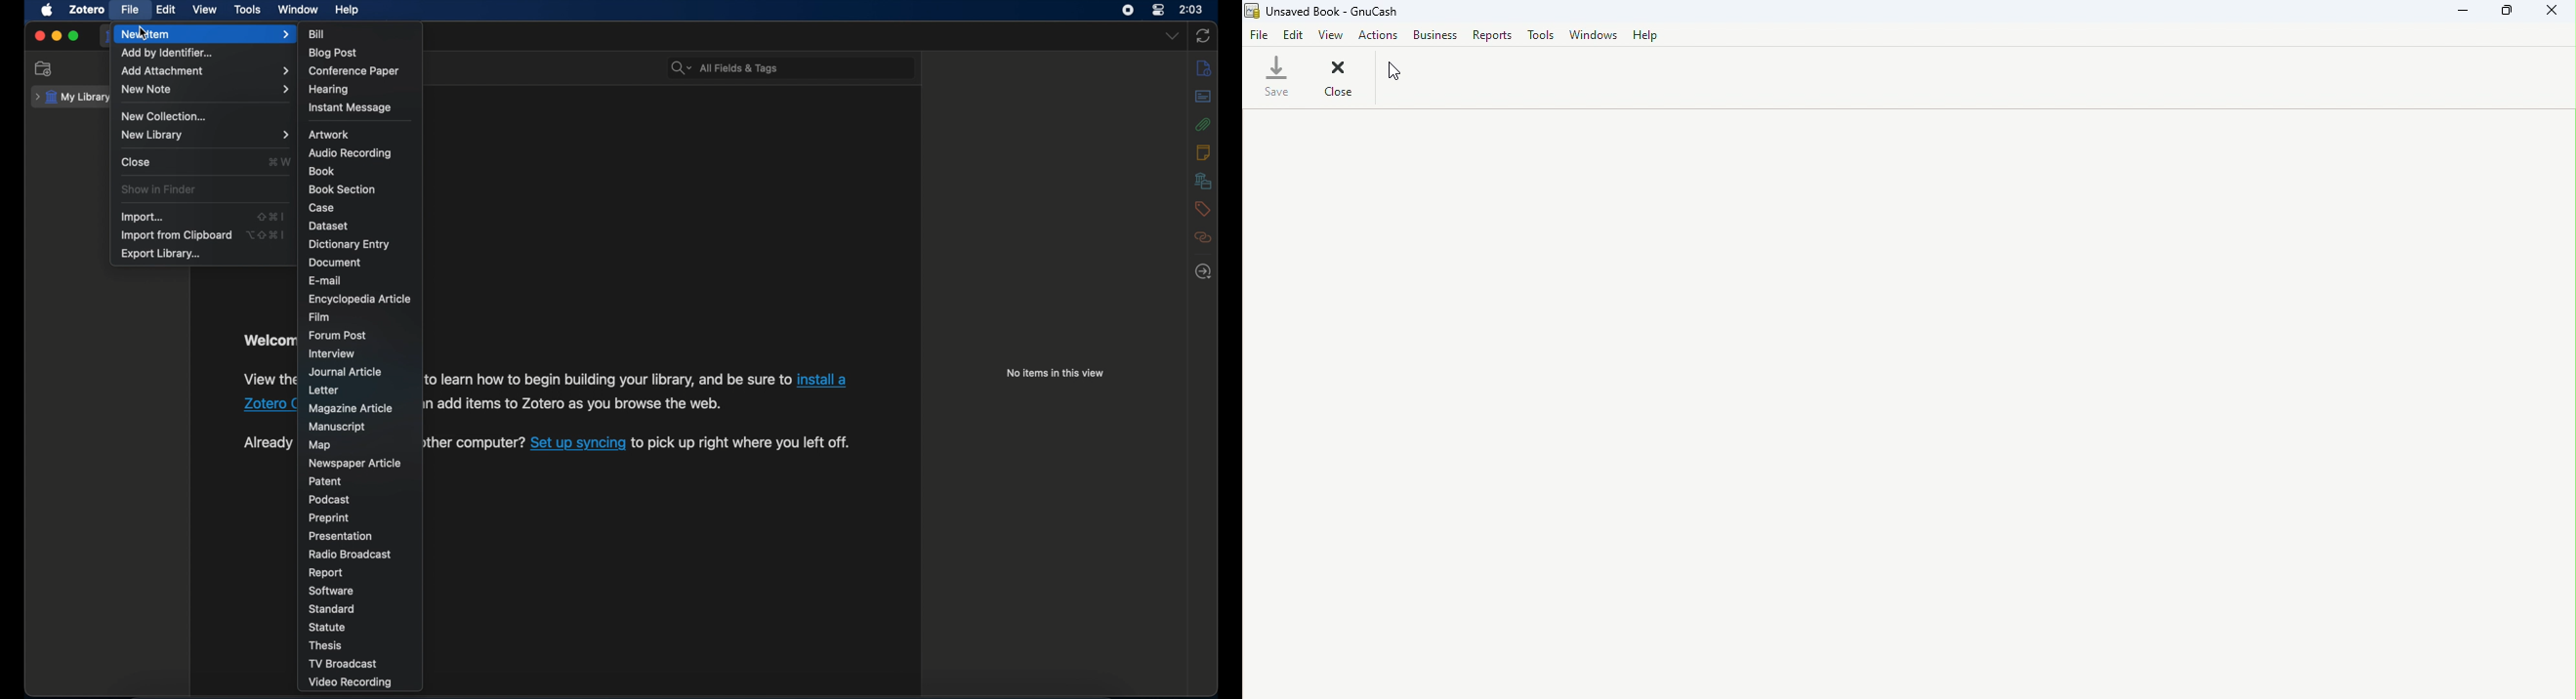 The width and height of the screenshot is (2576, 700). Describe the element at coordinates (47, 10) in the screenshot. I see `apple` at that location.